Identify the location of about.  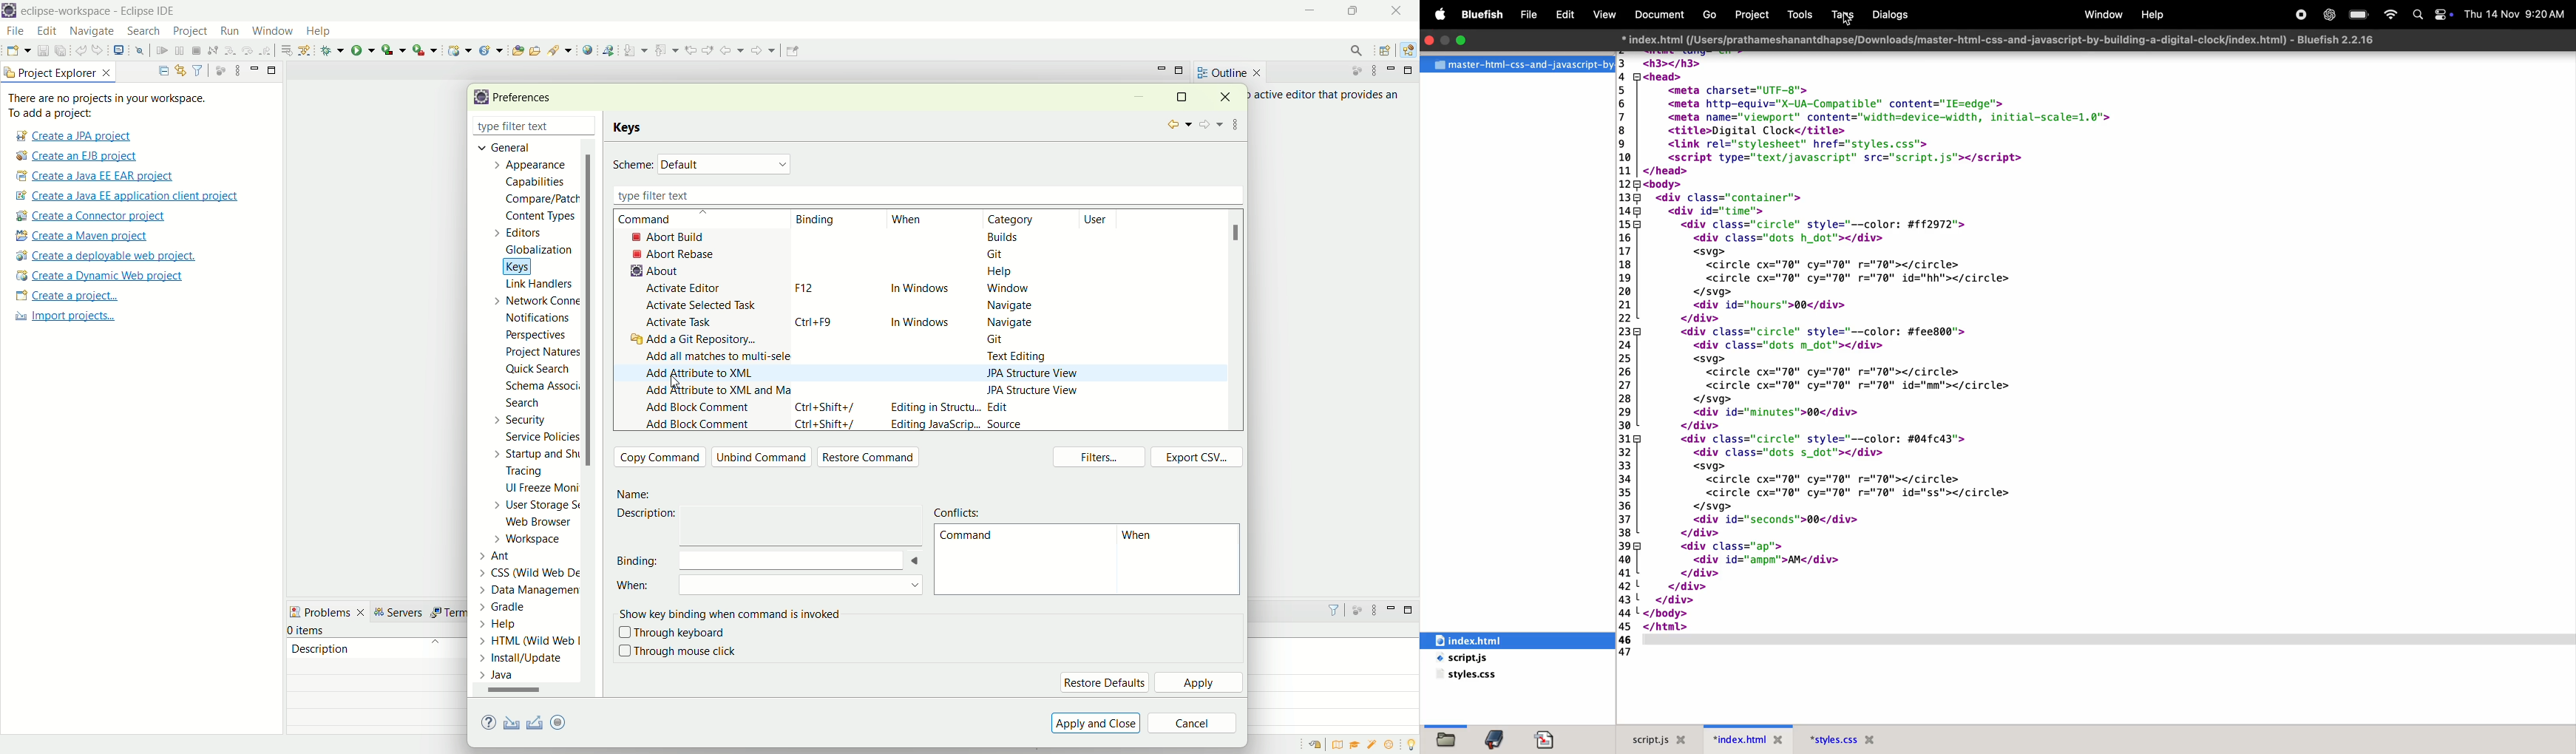
(651, 271).